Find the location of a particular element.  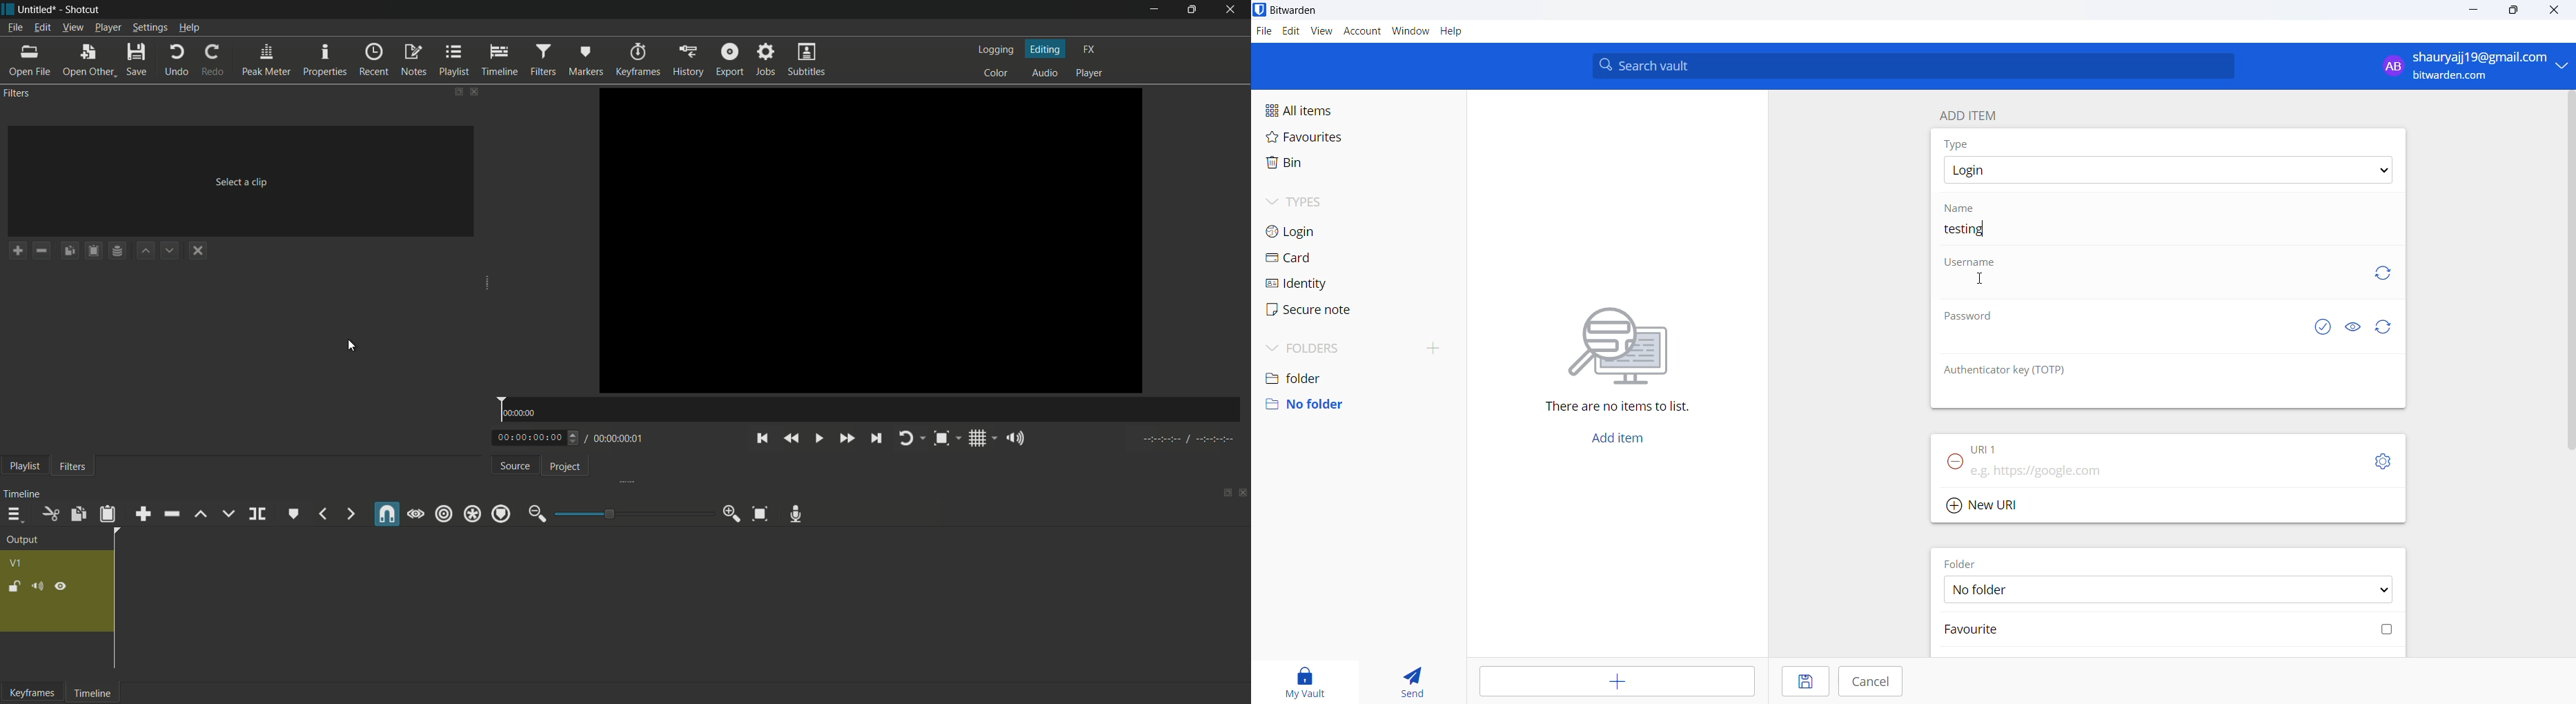

add button is located at coordinates (1616, 440).